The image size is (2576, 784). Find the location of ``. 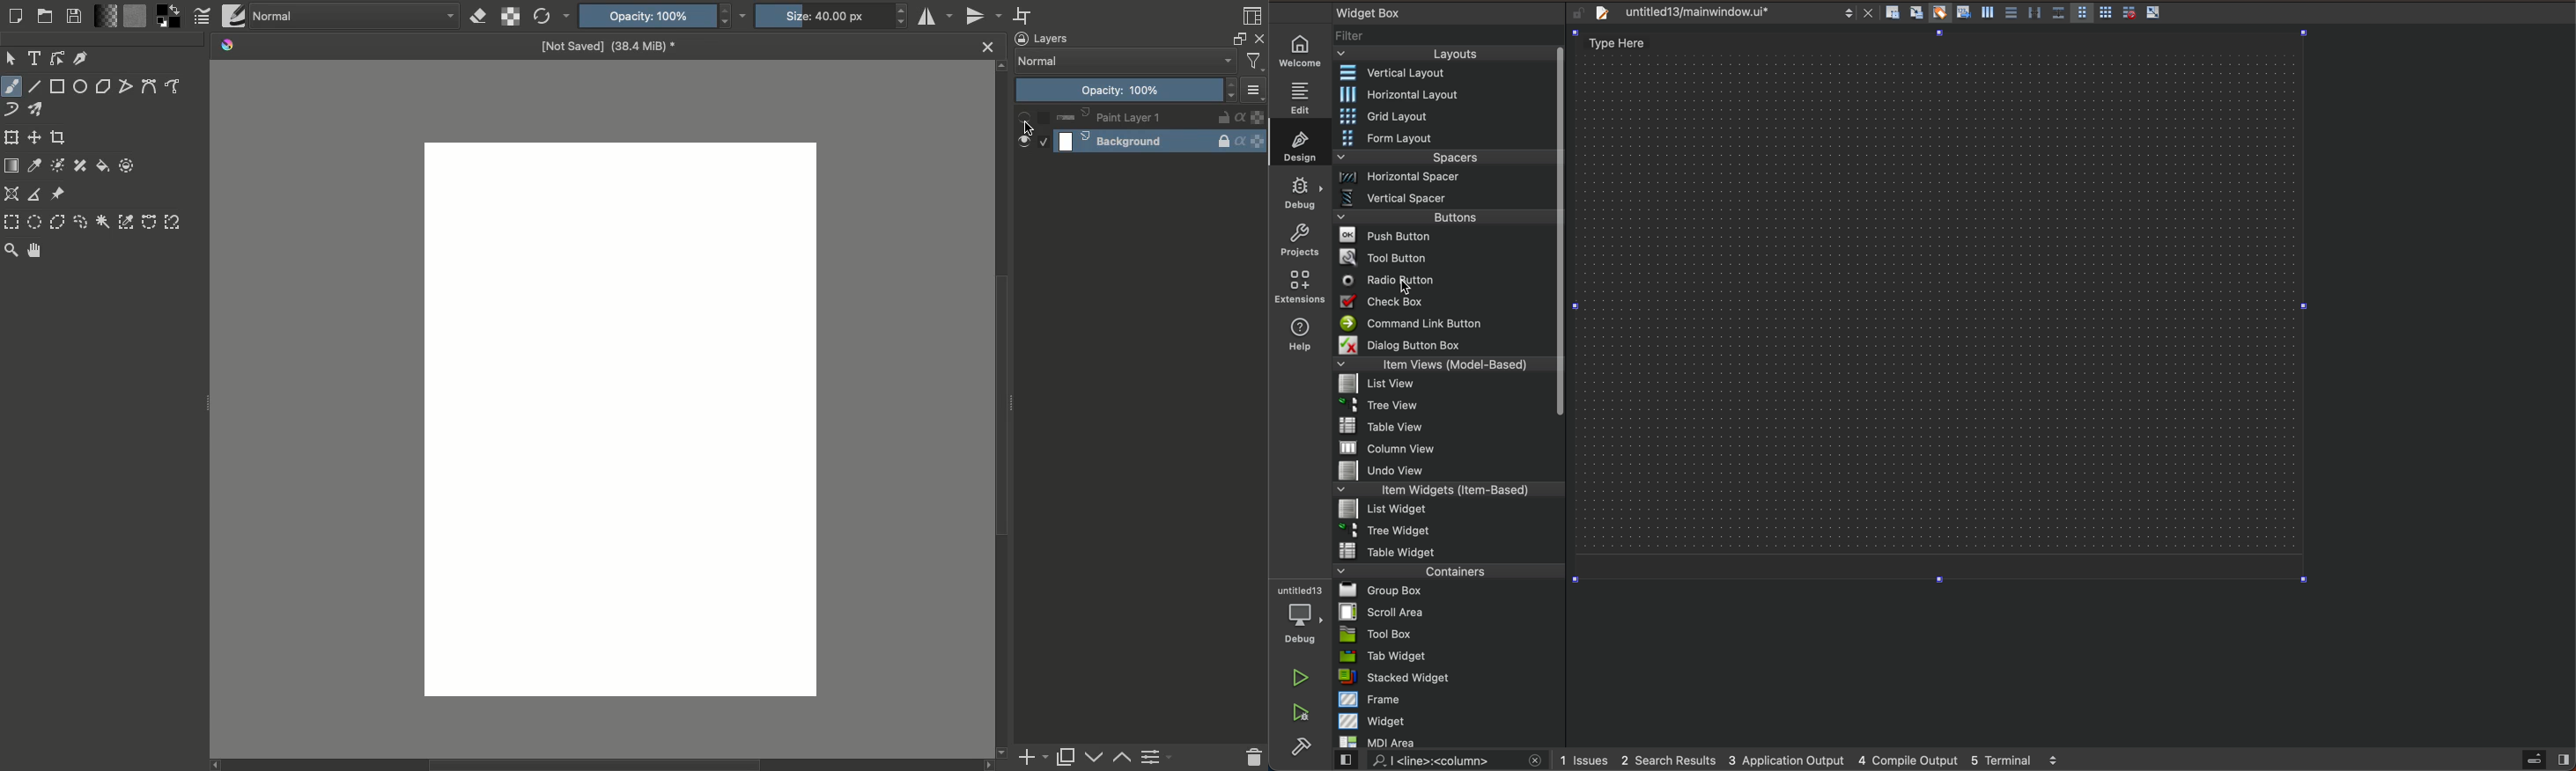

 is located at coordinates (2154, 13).